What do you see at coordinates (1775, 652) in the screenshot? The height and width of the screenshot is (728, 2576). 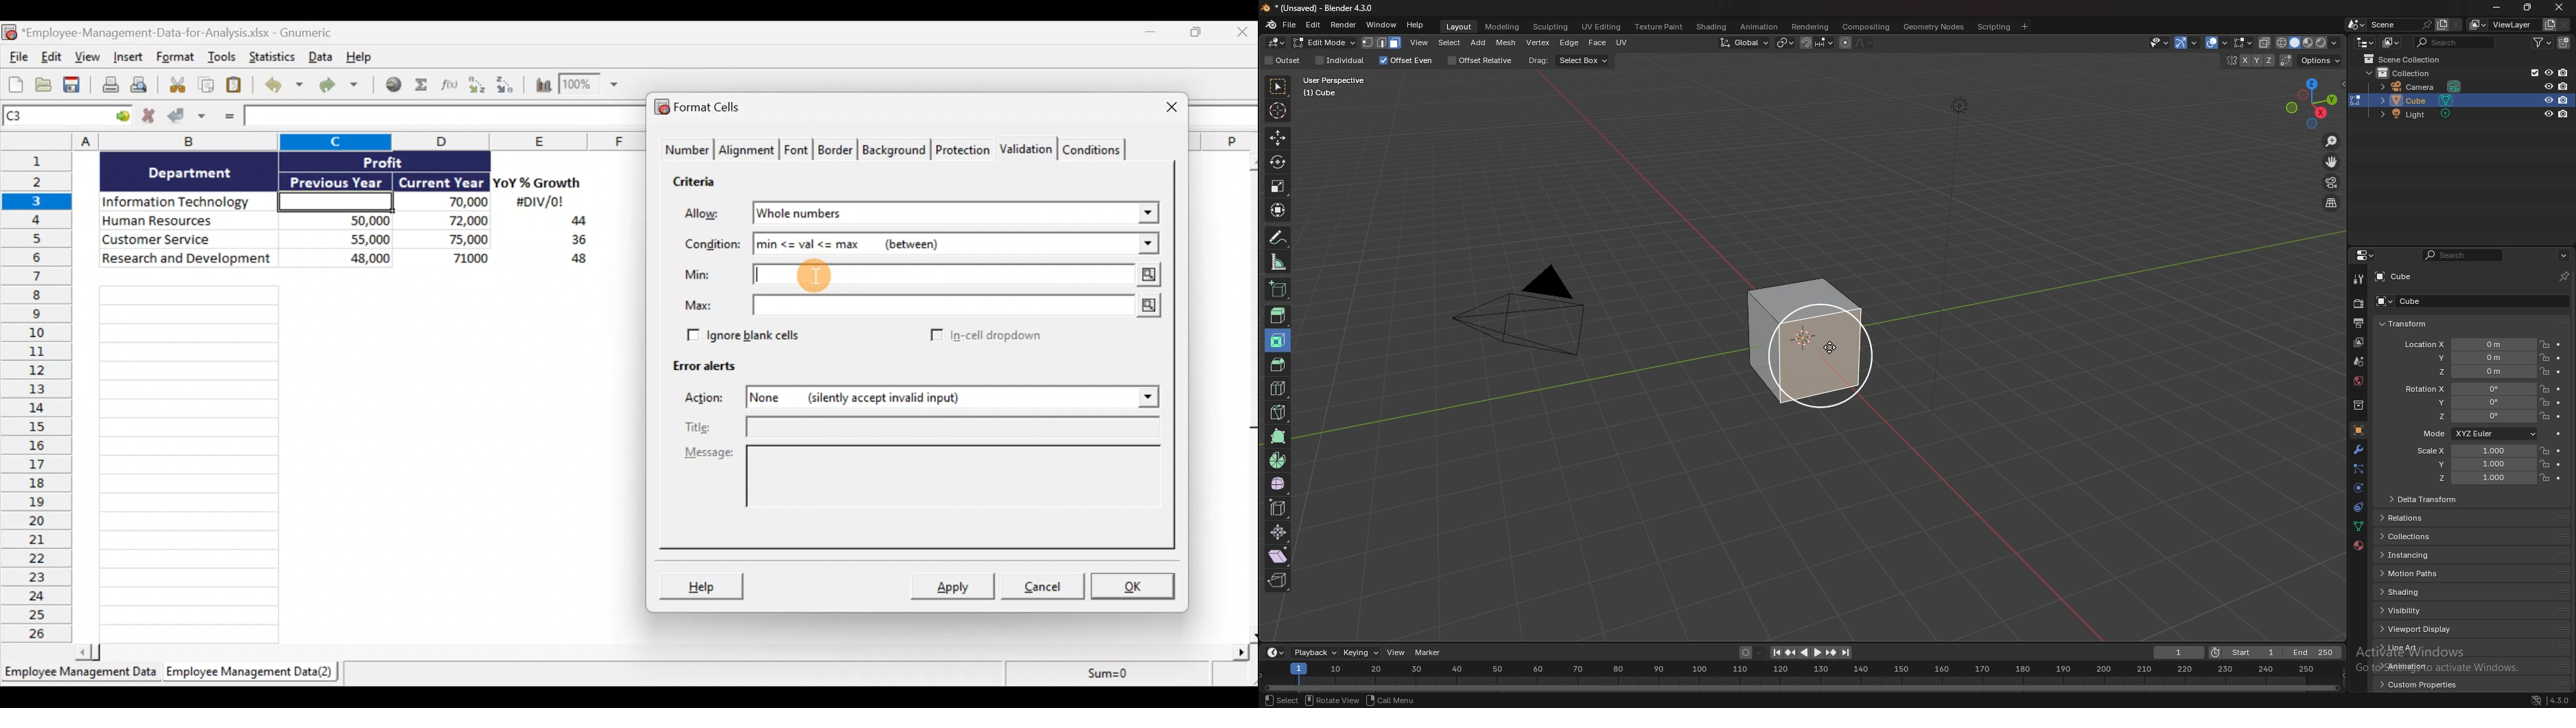 I see `jump to endpoint` at bounding box center [1775, 652].